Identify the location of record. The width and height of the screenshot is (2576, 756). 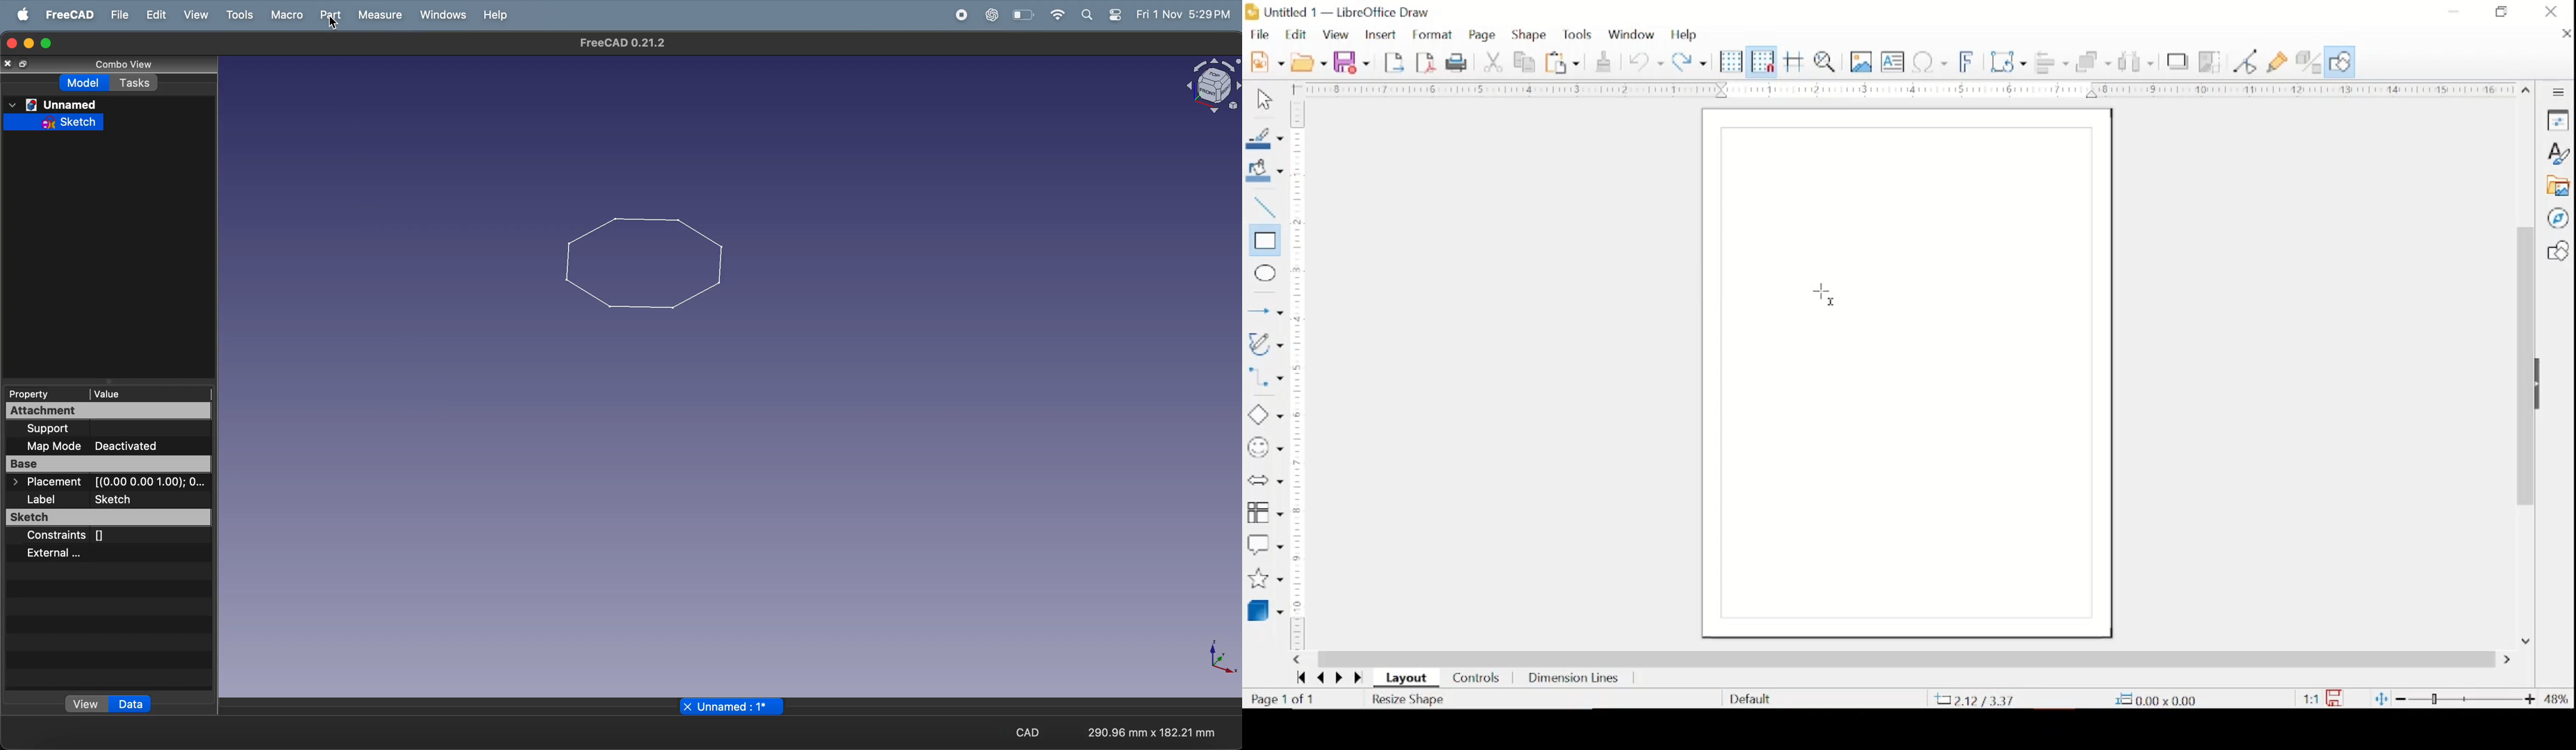
(964, 16).